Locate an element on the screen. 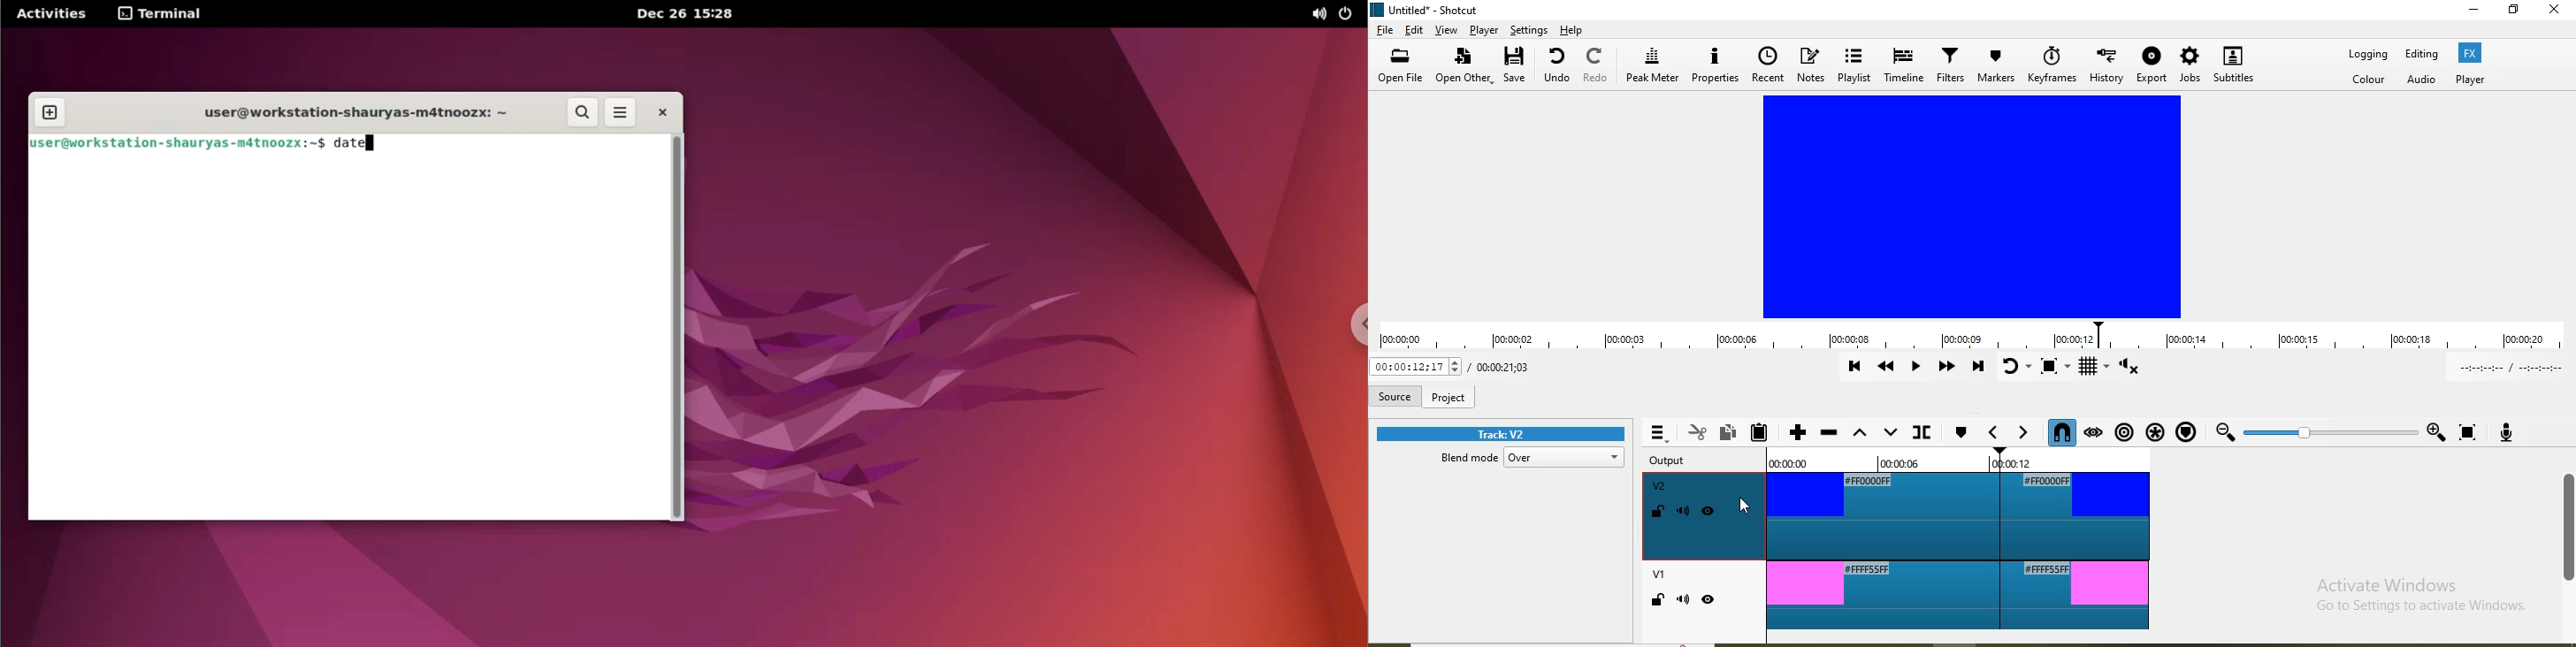 This screenshot has height=672, width=2576. Subtitles is located at coordinates (2236, 68).